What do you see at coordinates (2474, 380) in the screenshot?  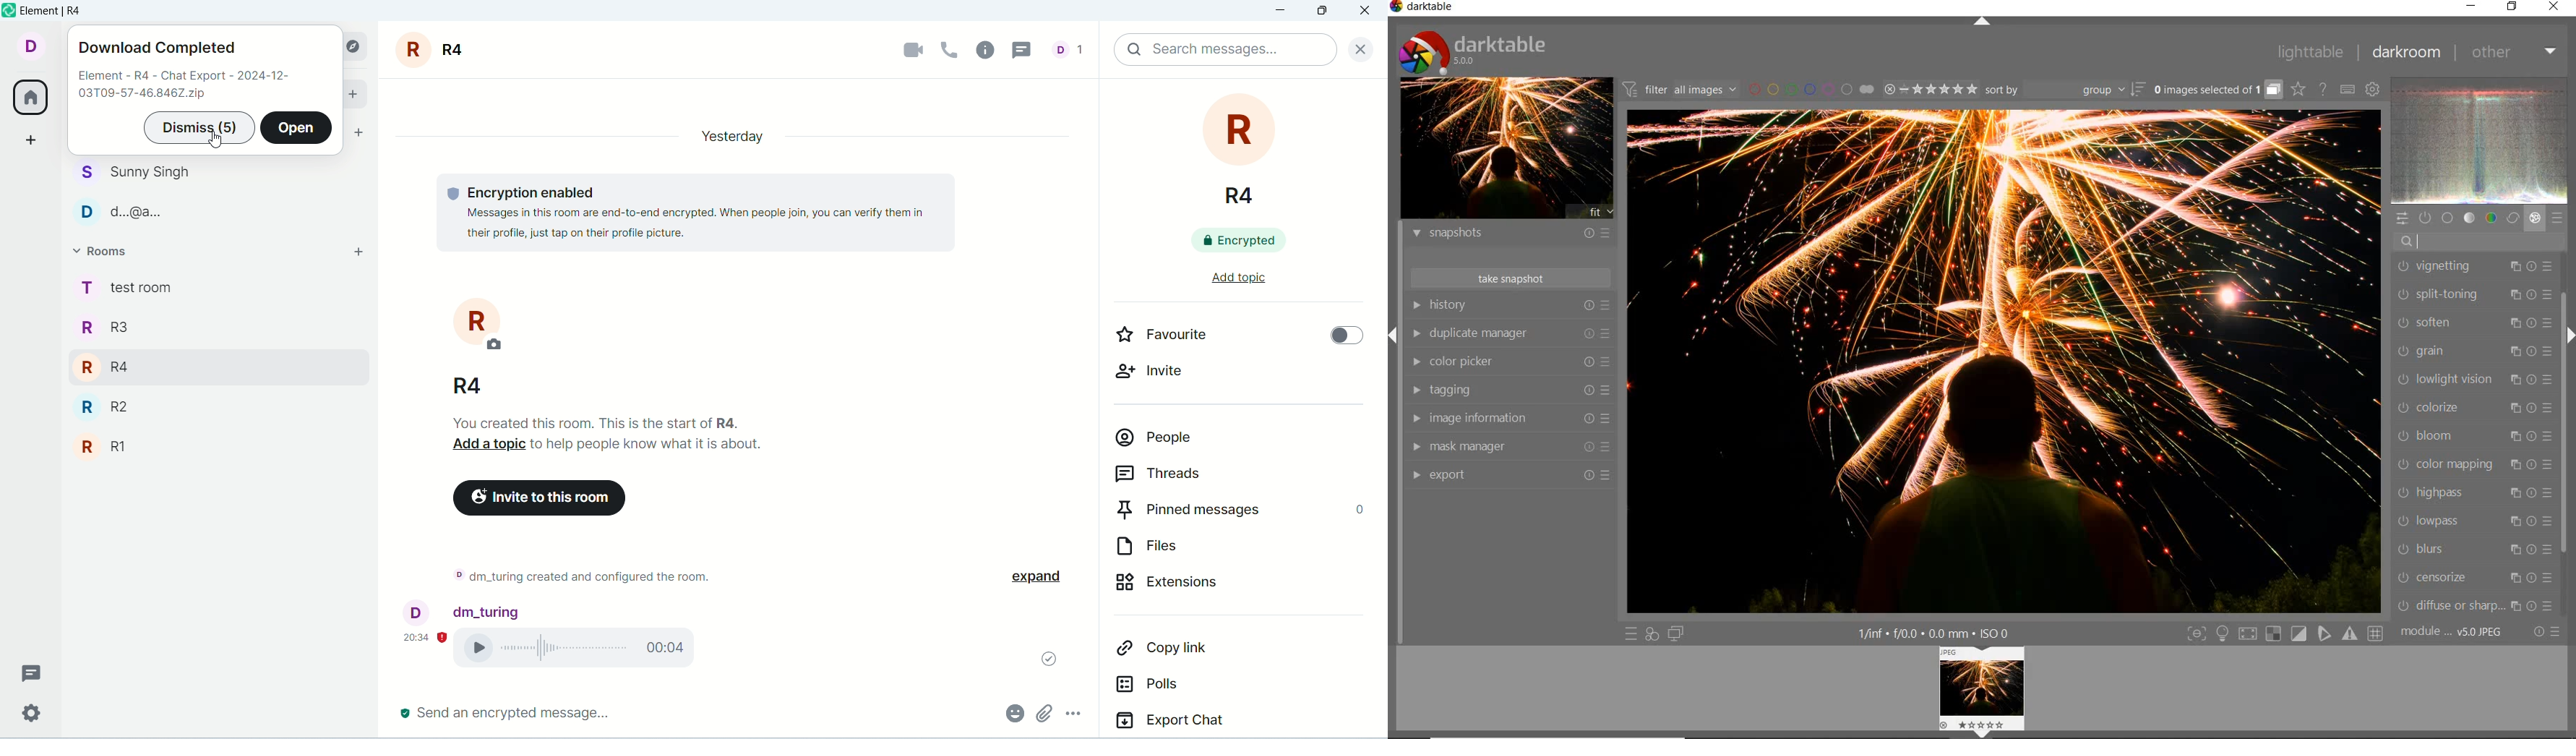 I see `lowlight vision` at bounding box center [2474, 380].